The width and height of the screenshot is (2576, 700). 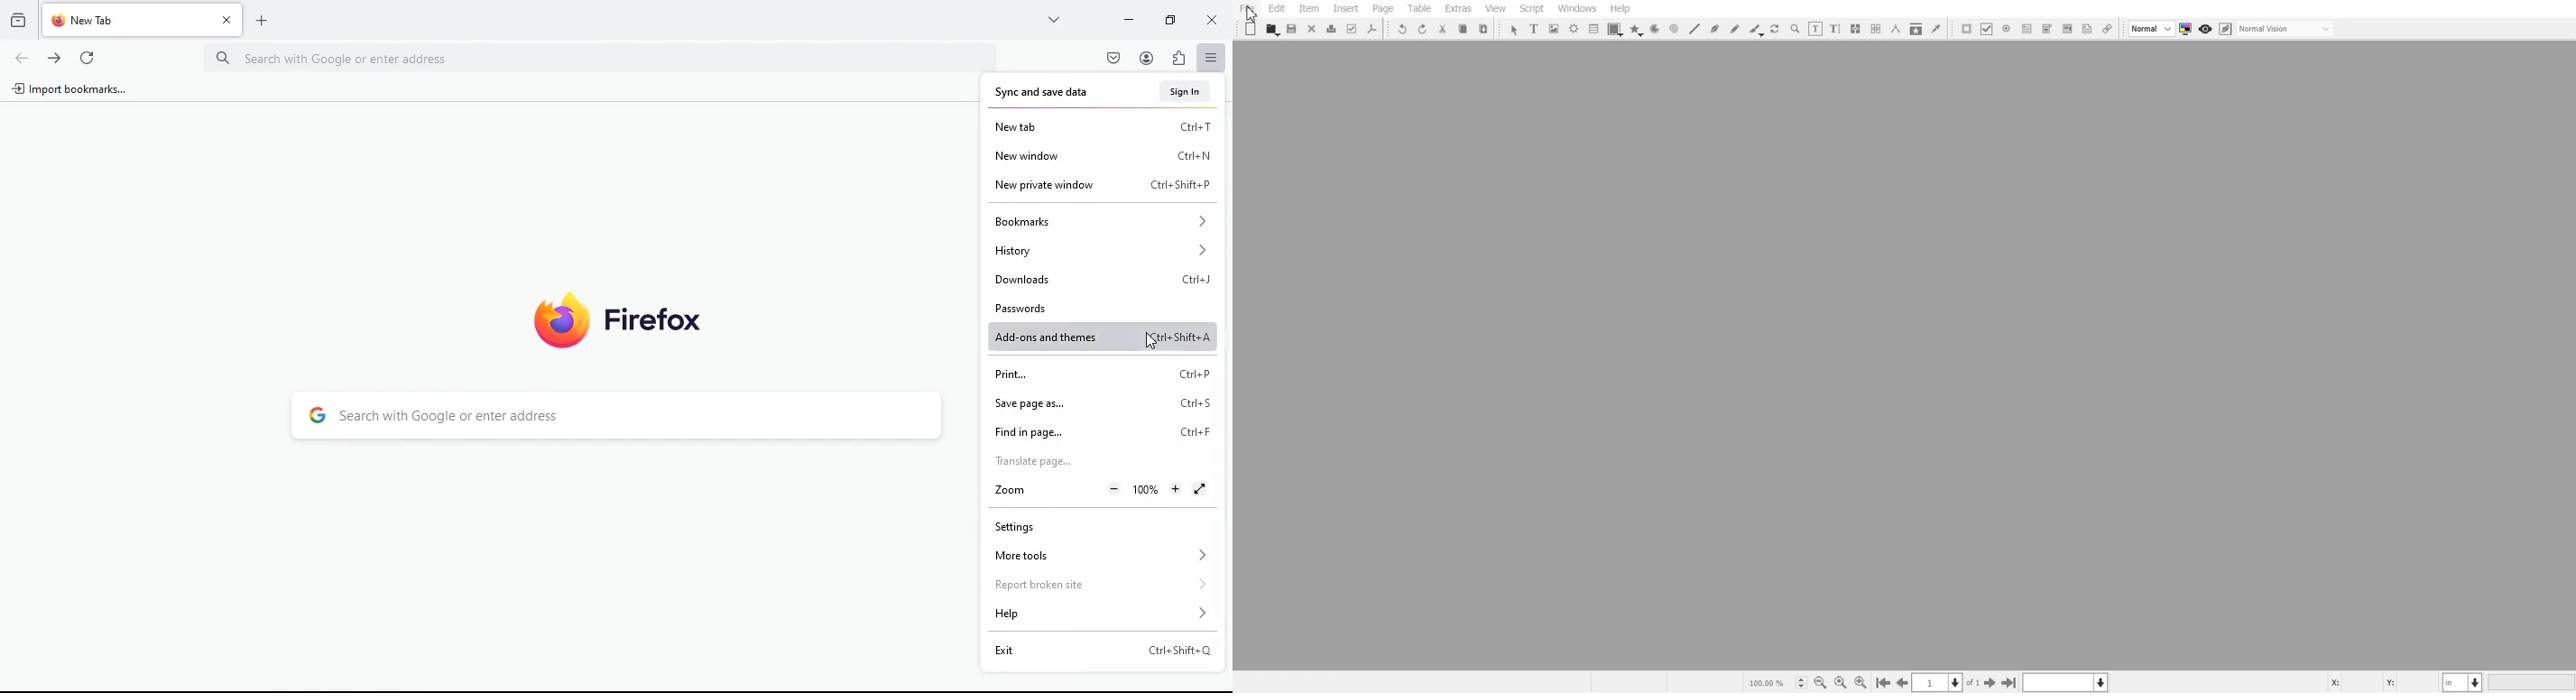 I want to click on Go to the first page, so click(x=1883, y=683).